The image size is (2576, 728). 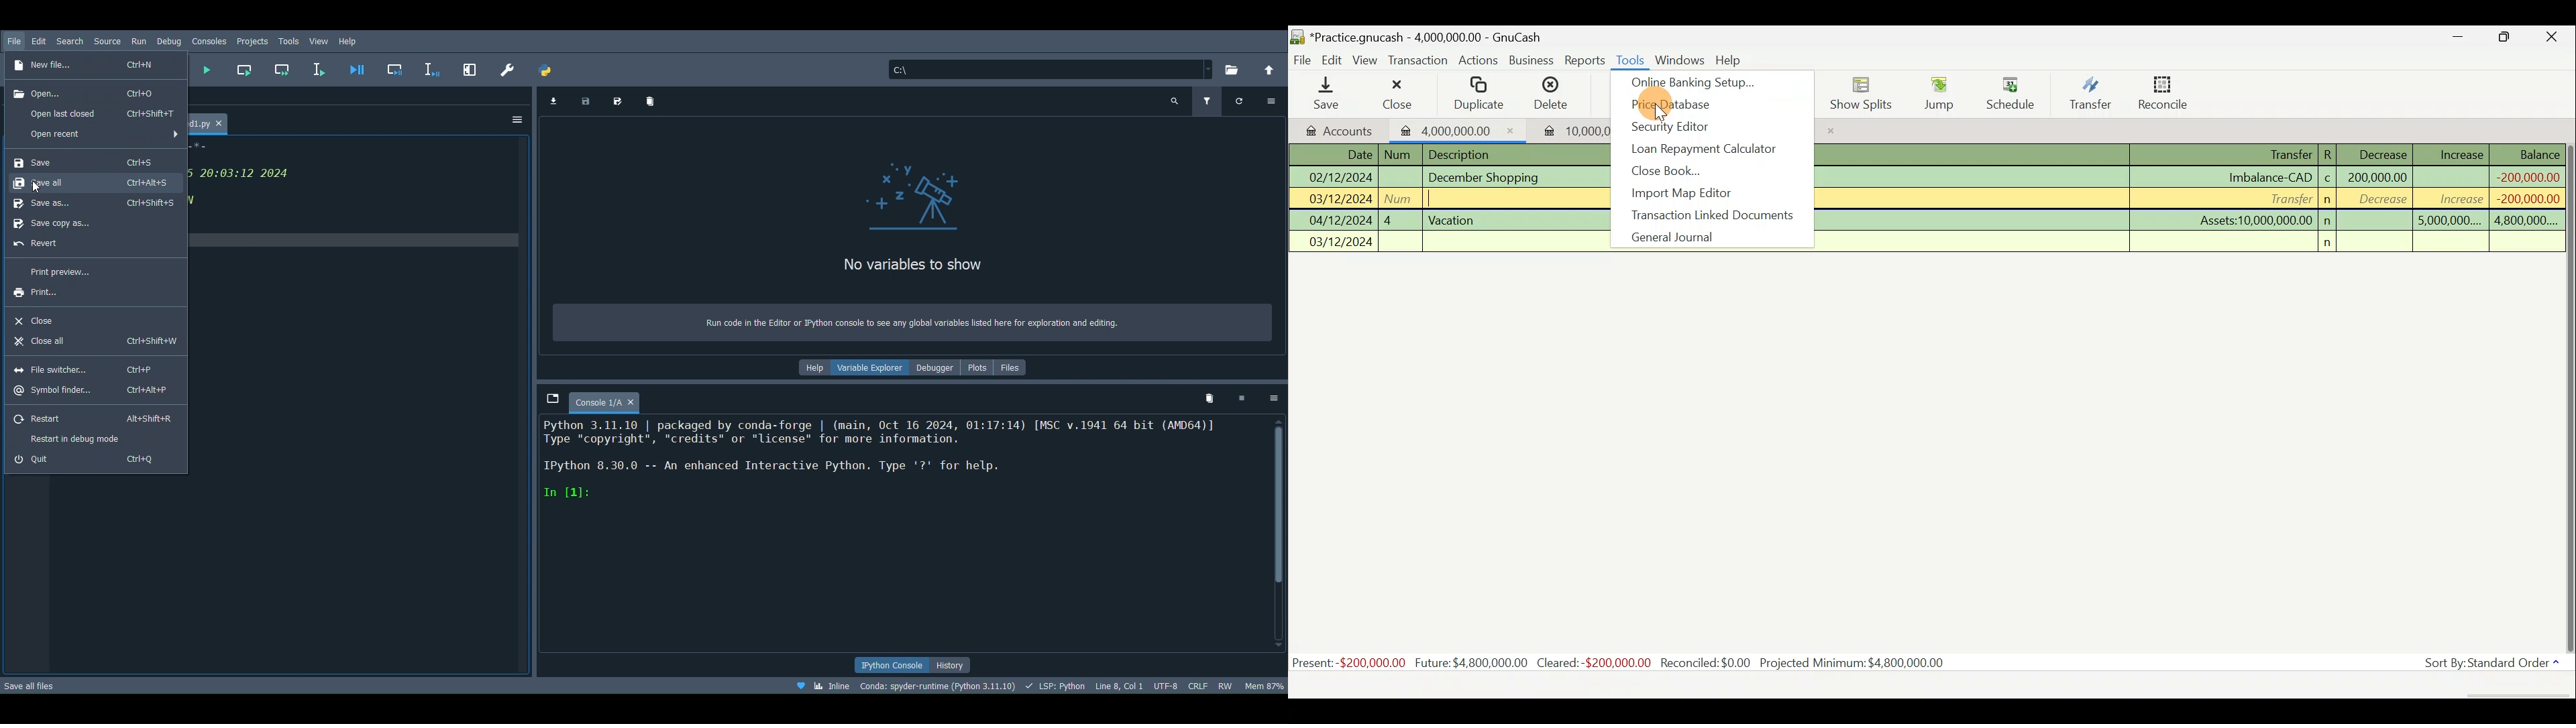 What do you see at coordinates (2382, 154) in the screenshot?
I see `Decrease` at bounding box center [2382, 154].